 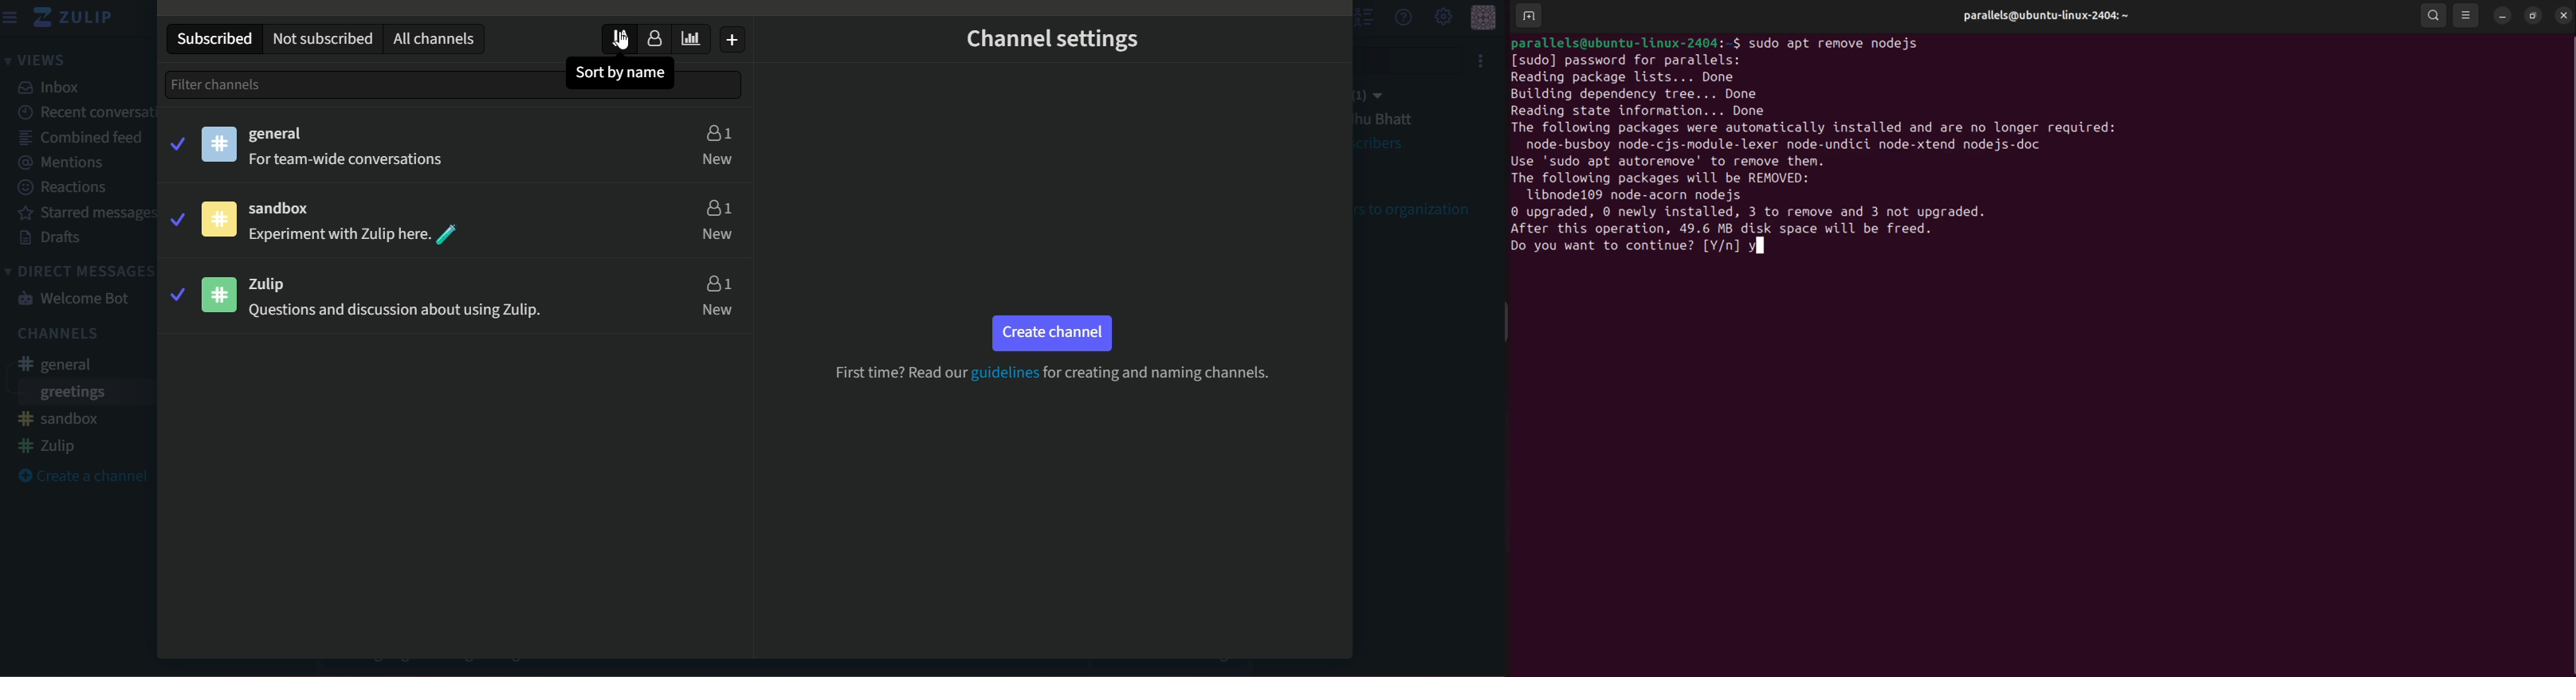 I want to click on minimize, so click(x=2501, y=16).